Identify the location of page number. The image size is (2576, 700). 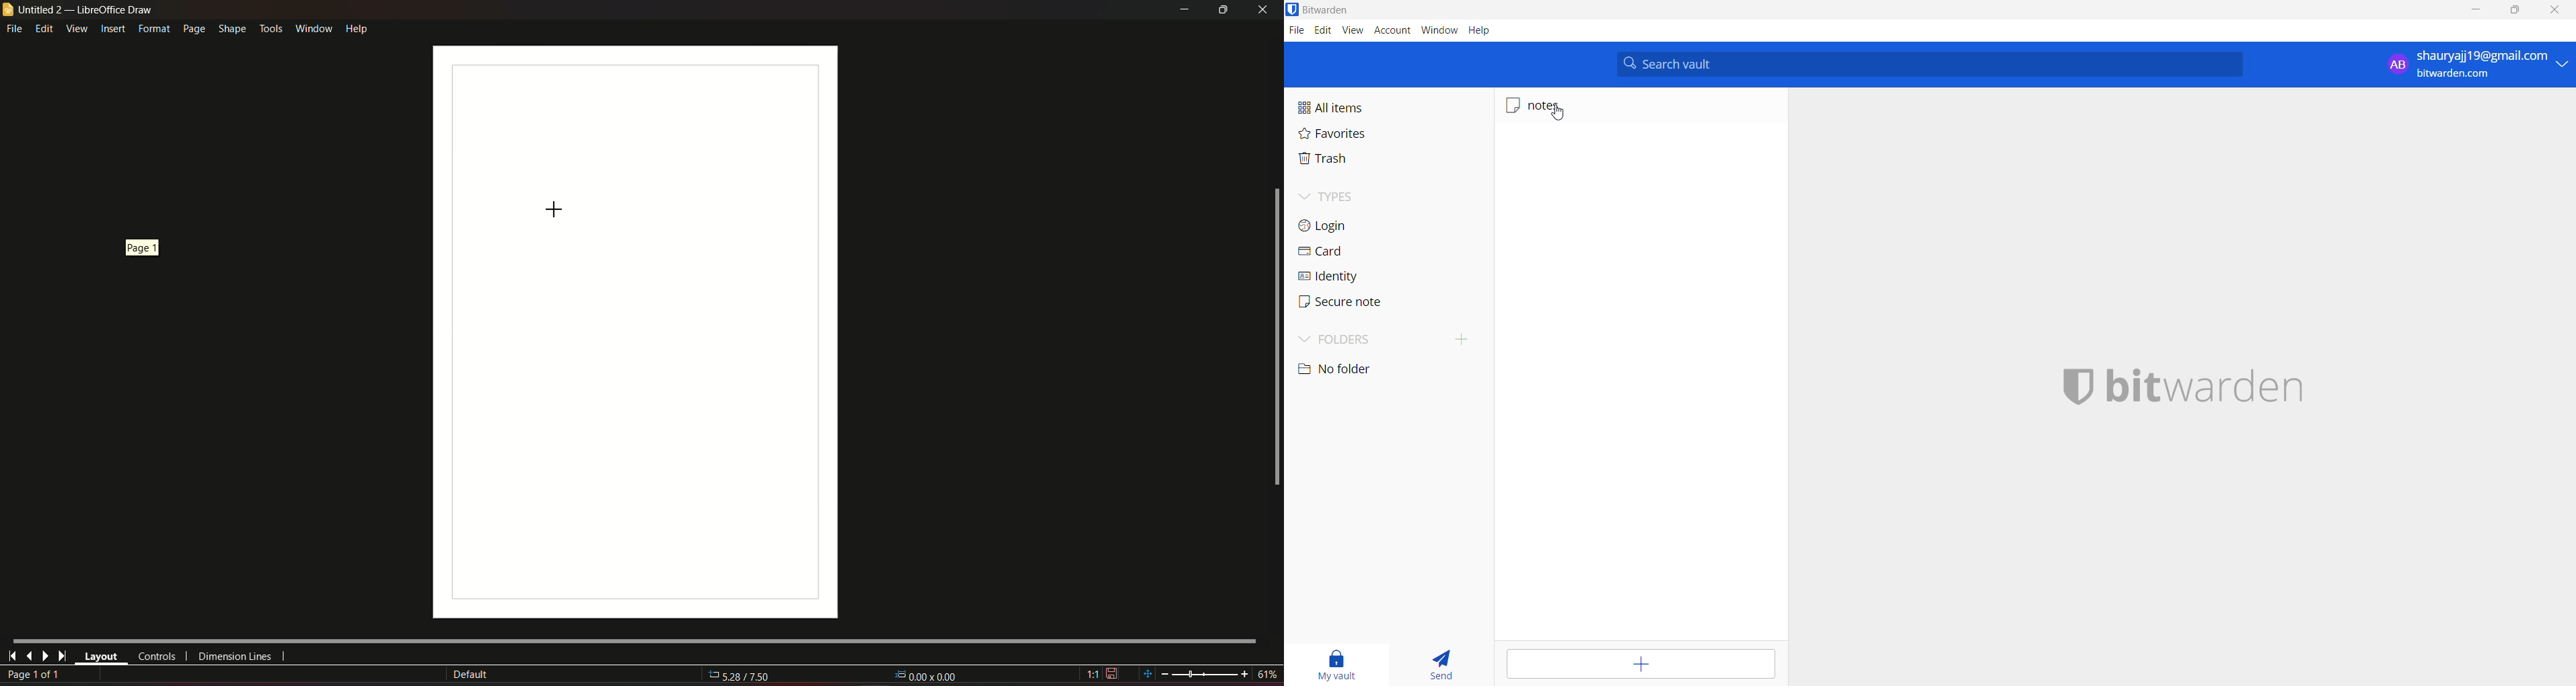
(36, 675).